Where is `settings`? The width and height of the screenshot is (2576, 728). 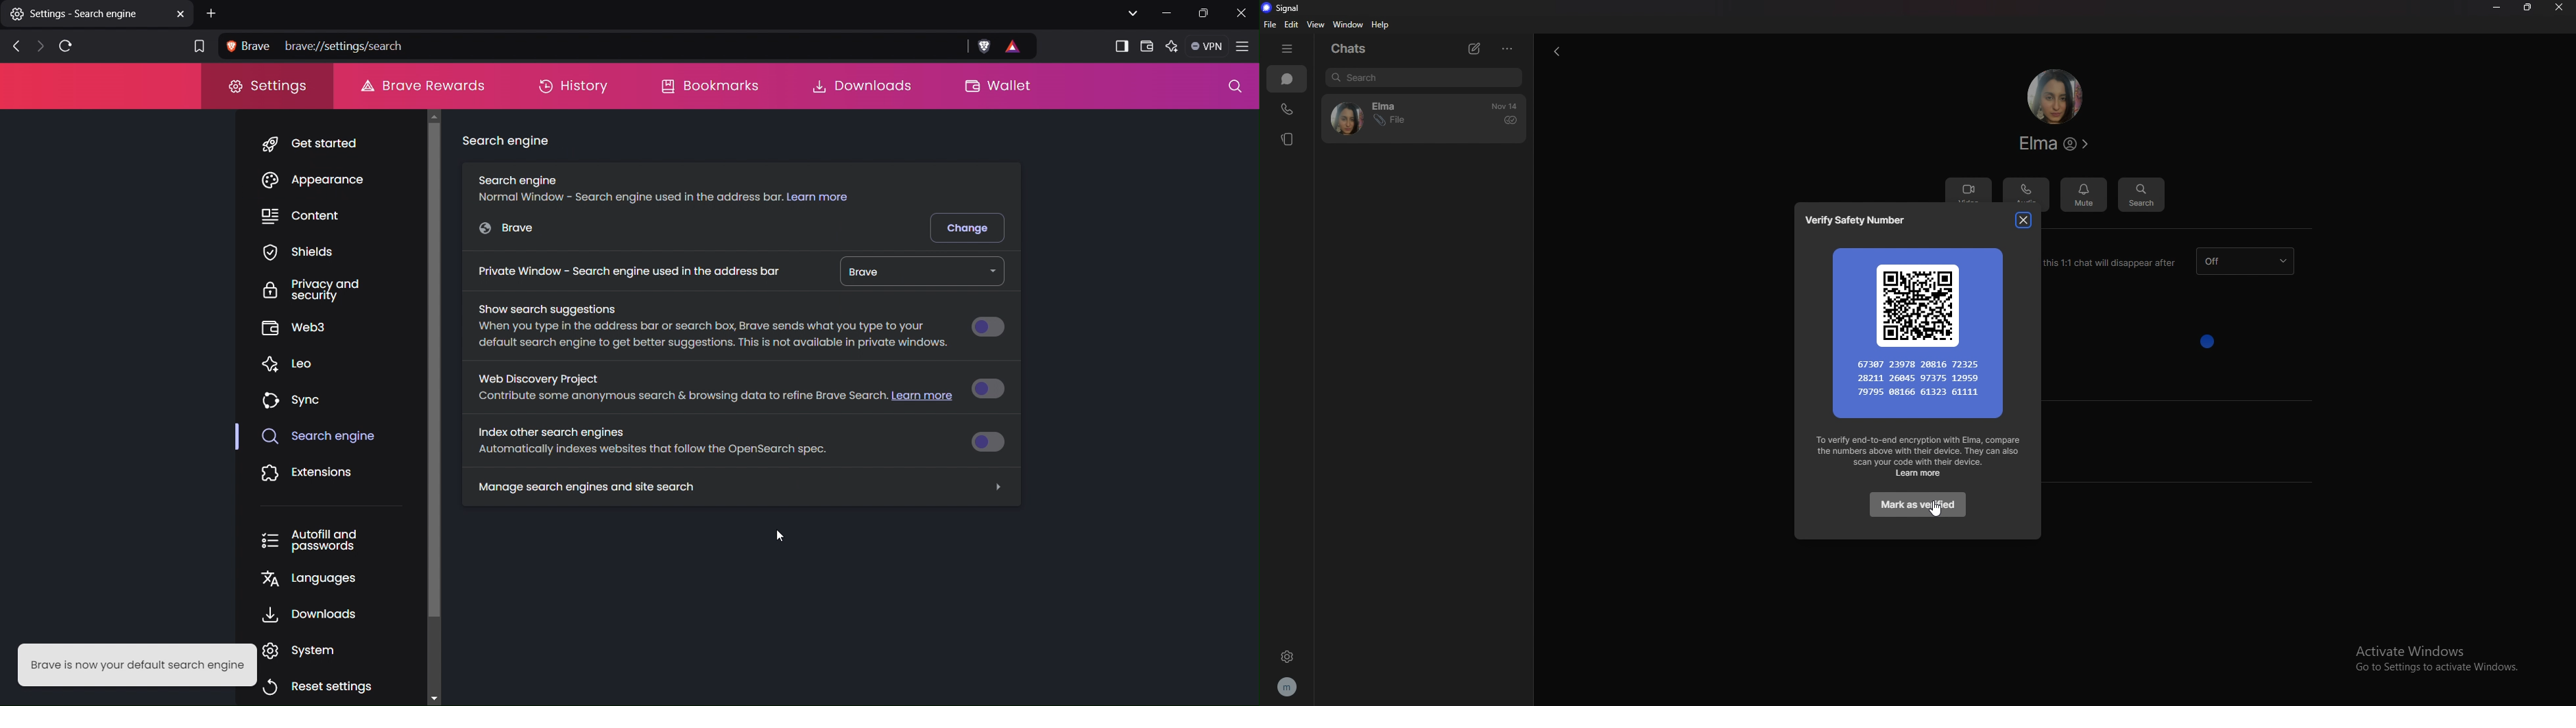
settings is located at coordinates (1287, 657).